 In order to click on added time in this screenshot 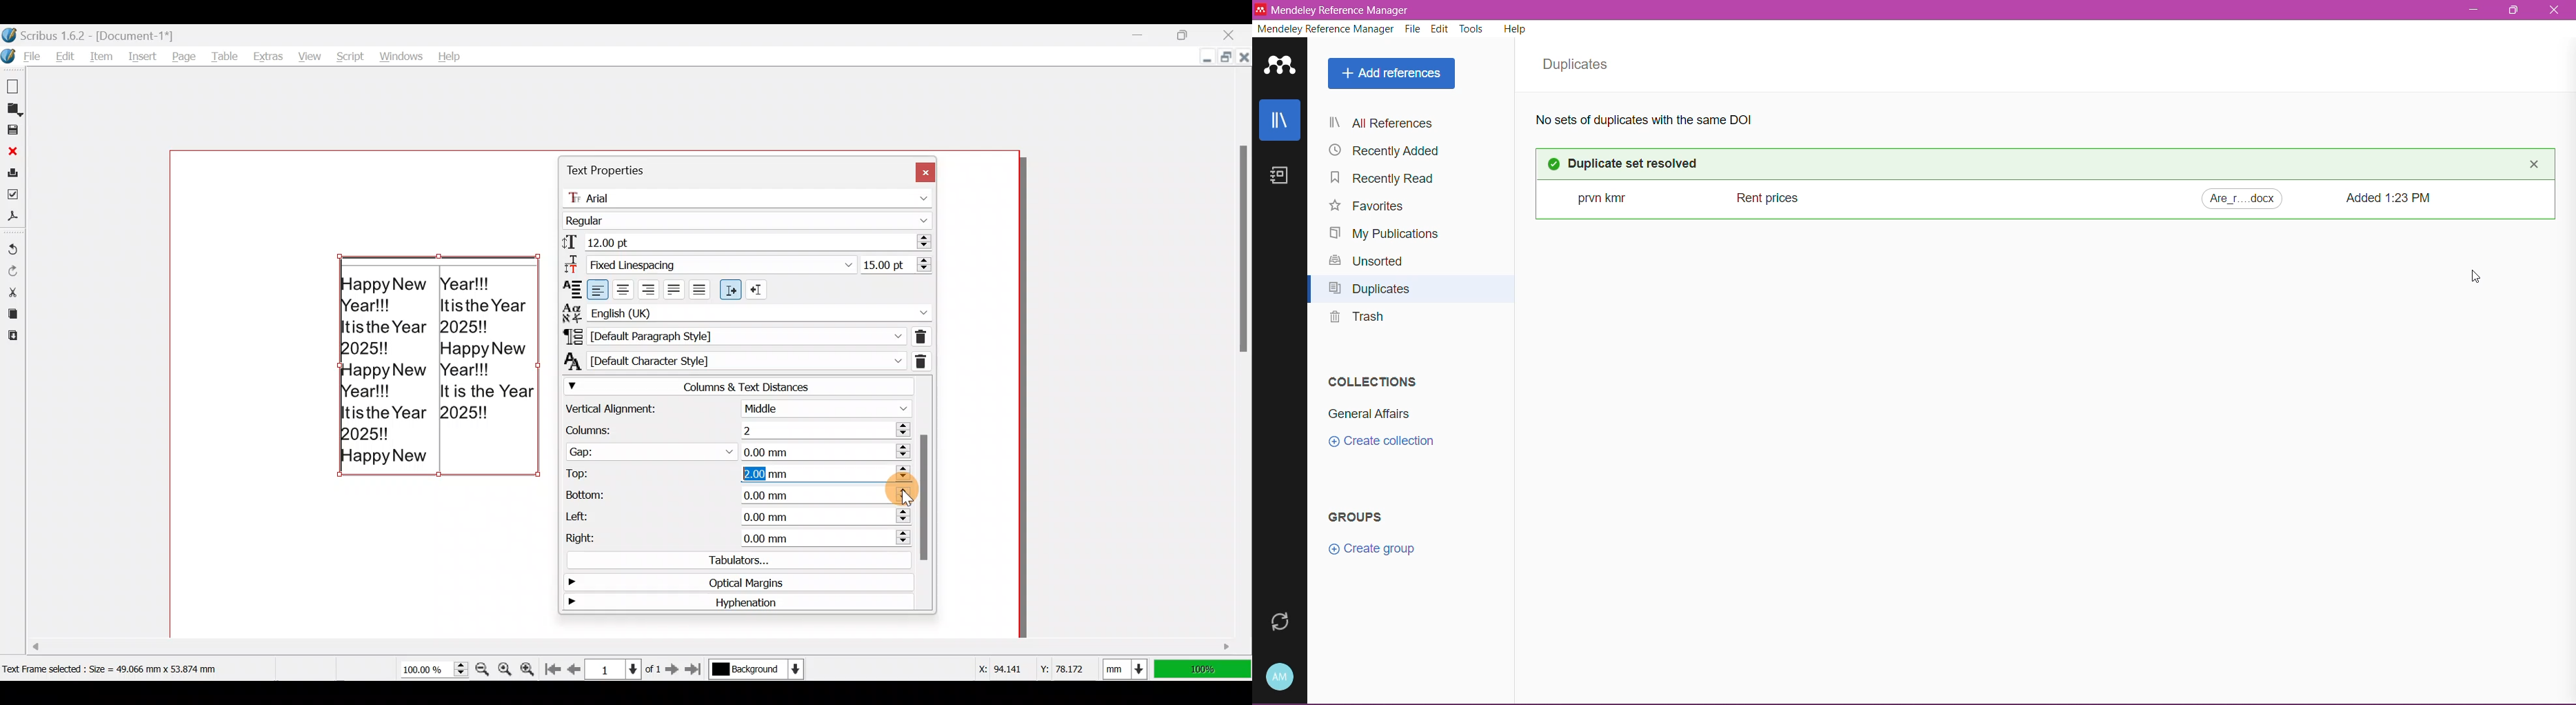, I will do `click(2393, 197)`.